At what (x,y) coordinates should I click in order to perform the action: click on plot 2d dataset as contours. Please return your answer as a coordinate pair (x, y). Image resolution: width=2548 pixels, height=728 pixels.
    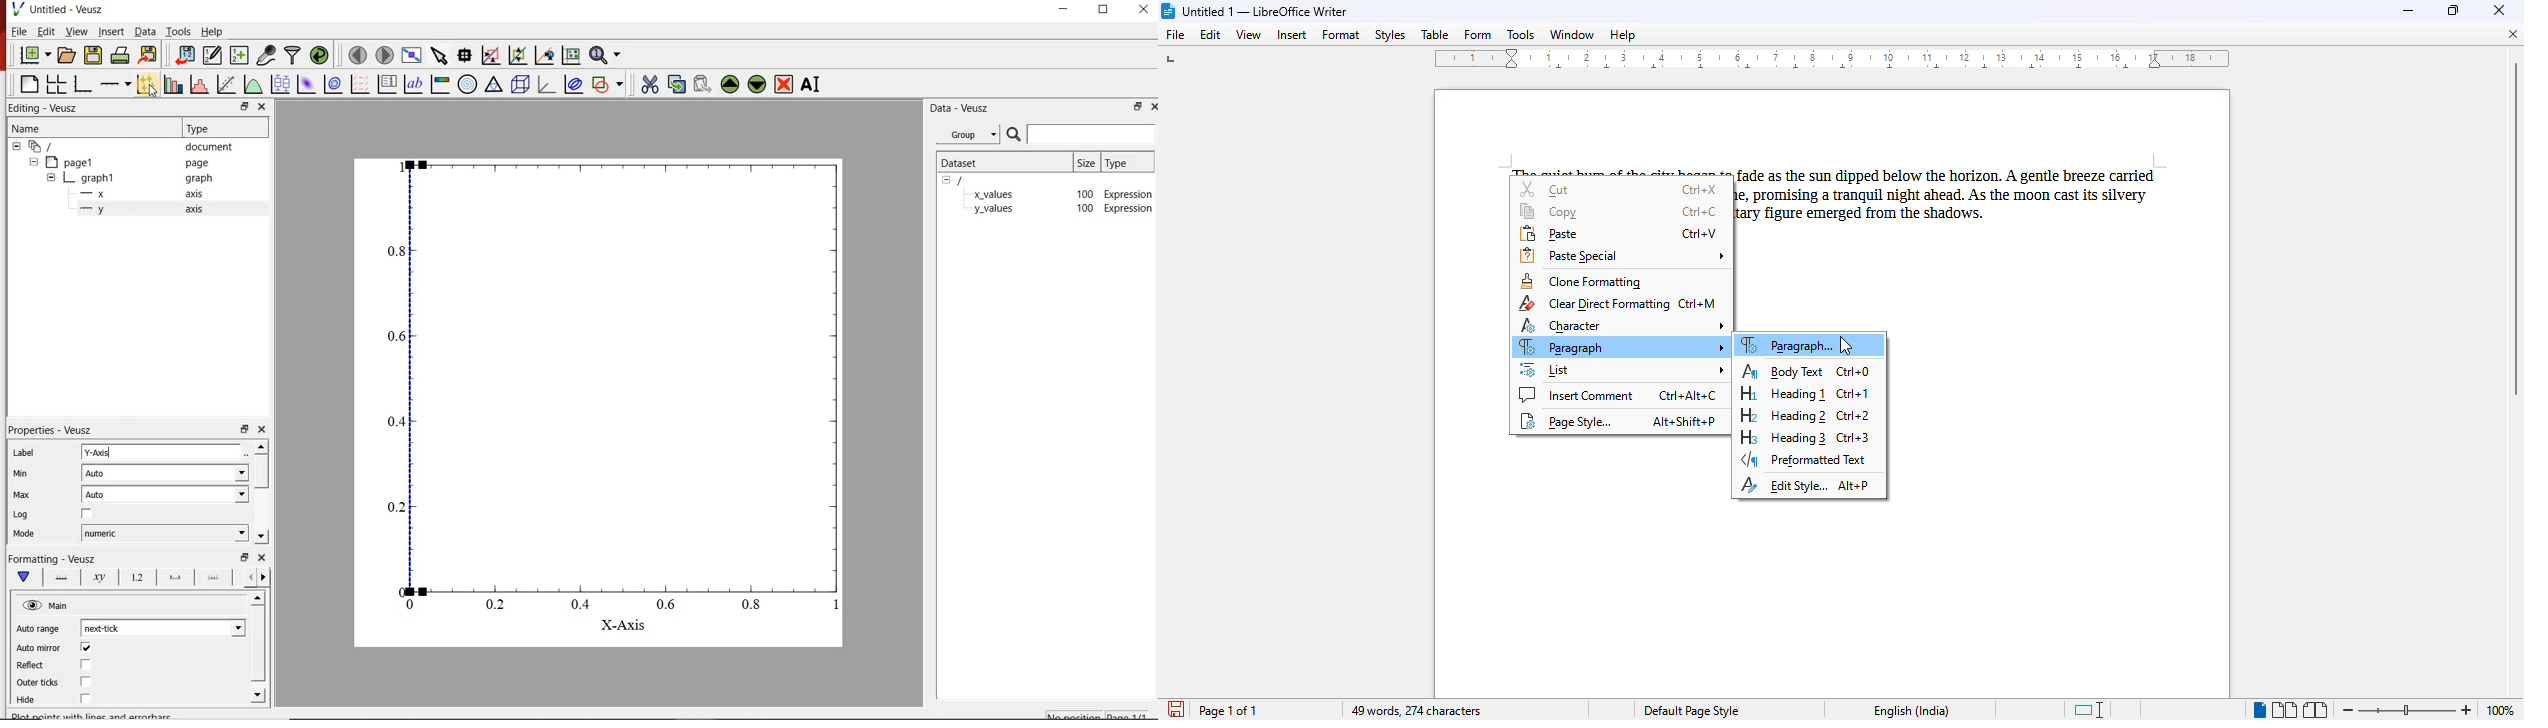
    Looking at the image, I should click on (334, 84).